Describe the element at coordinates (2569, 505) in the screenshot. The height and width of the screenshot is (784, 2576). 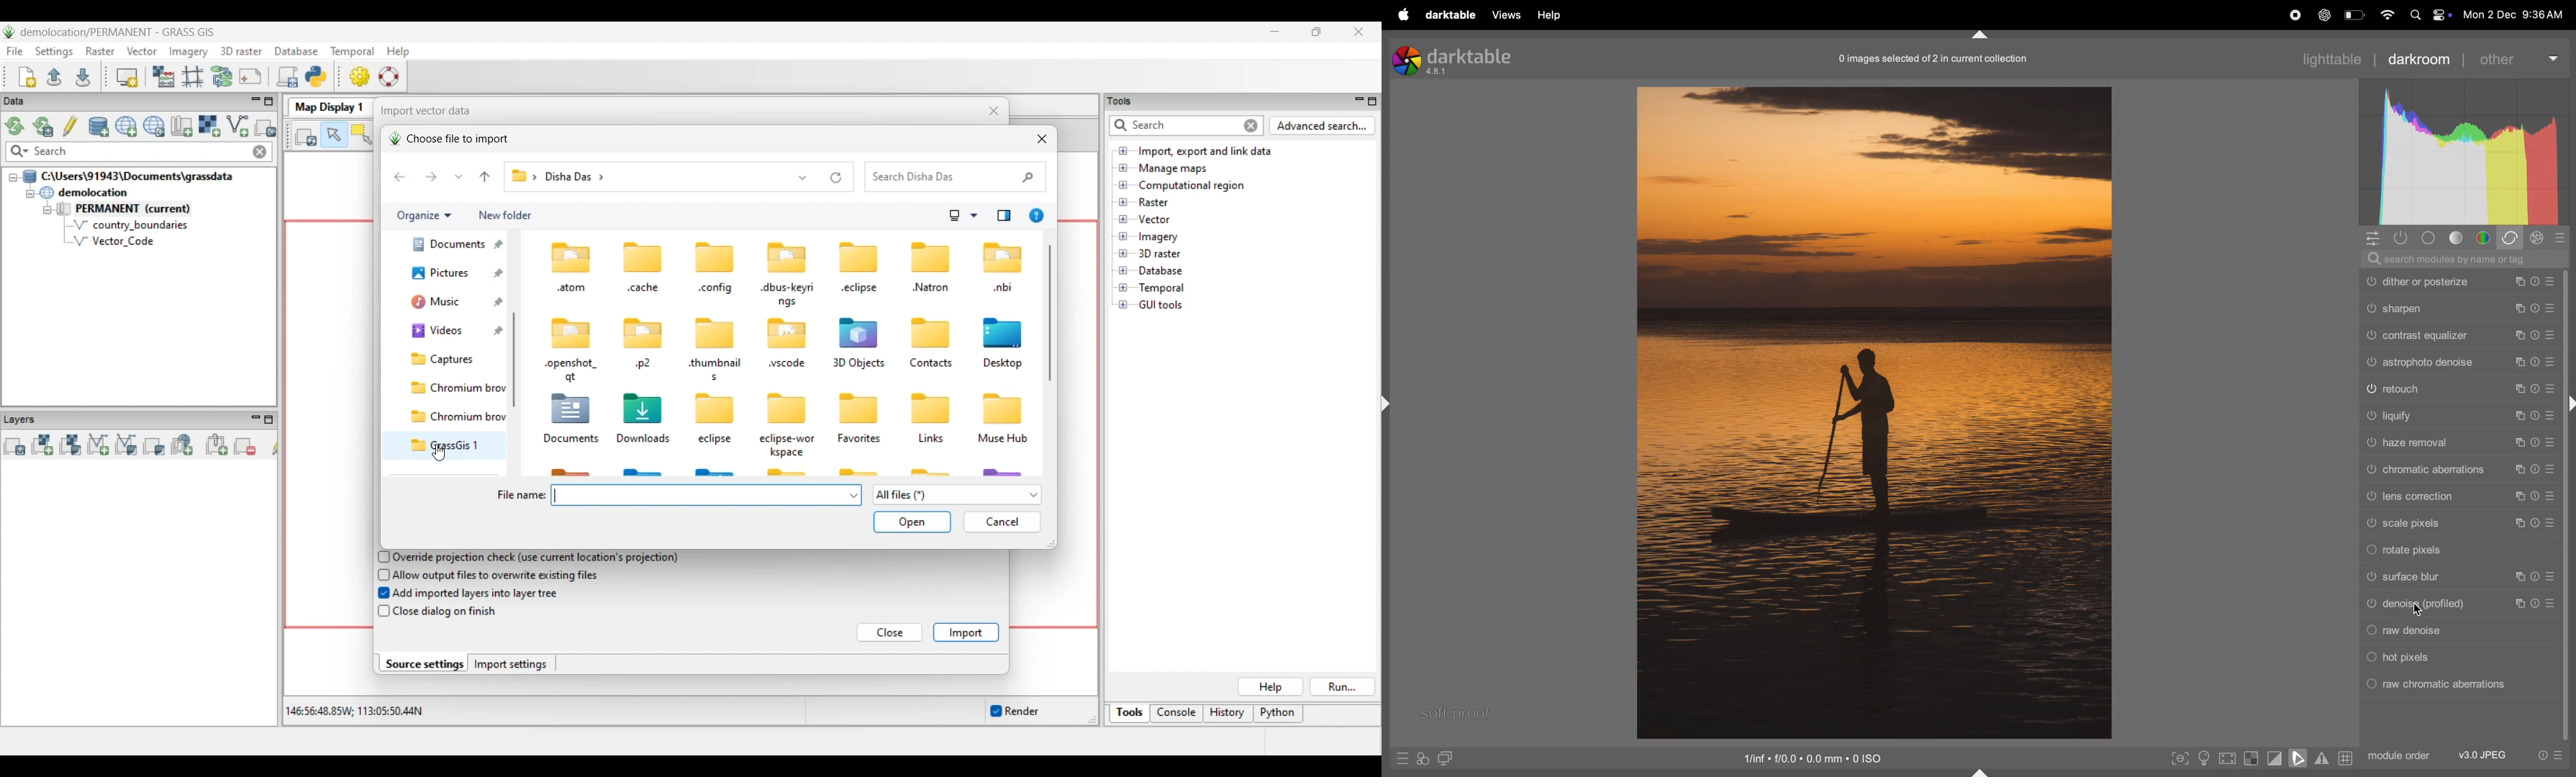
I see `task bar` at that location.